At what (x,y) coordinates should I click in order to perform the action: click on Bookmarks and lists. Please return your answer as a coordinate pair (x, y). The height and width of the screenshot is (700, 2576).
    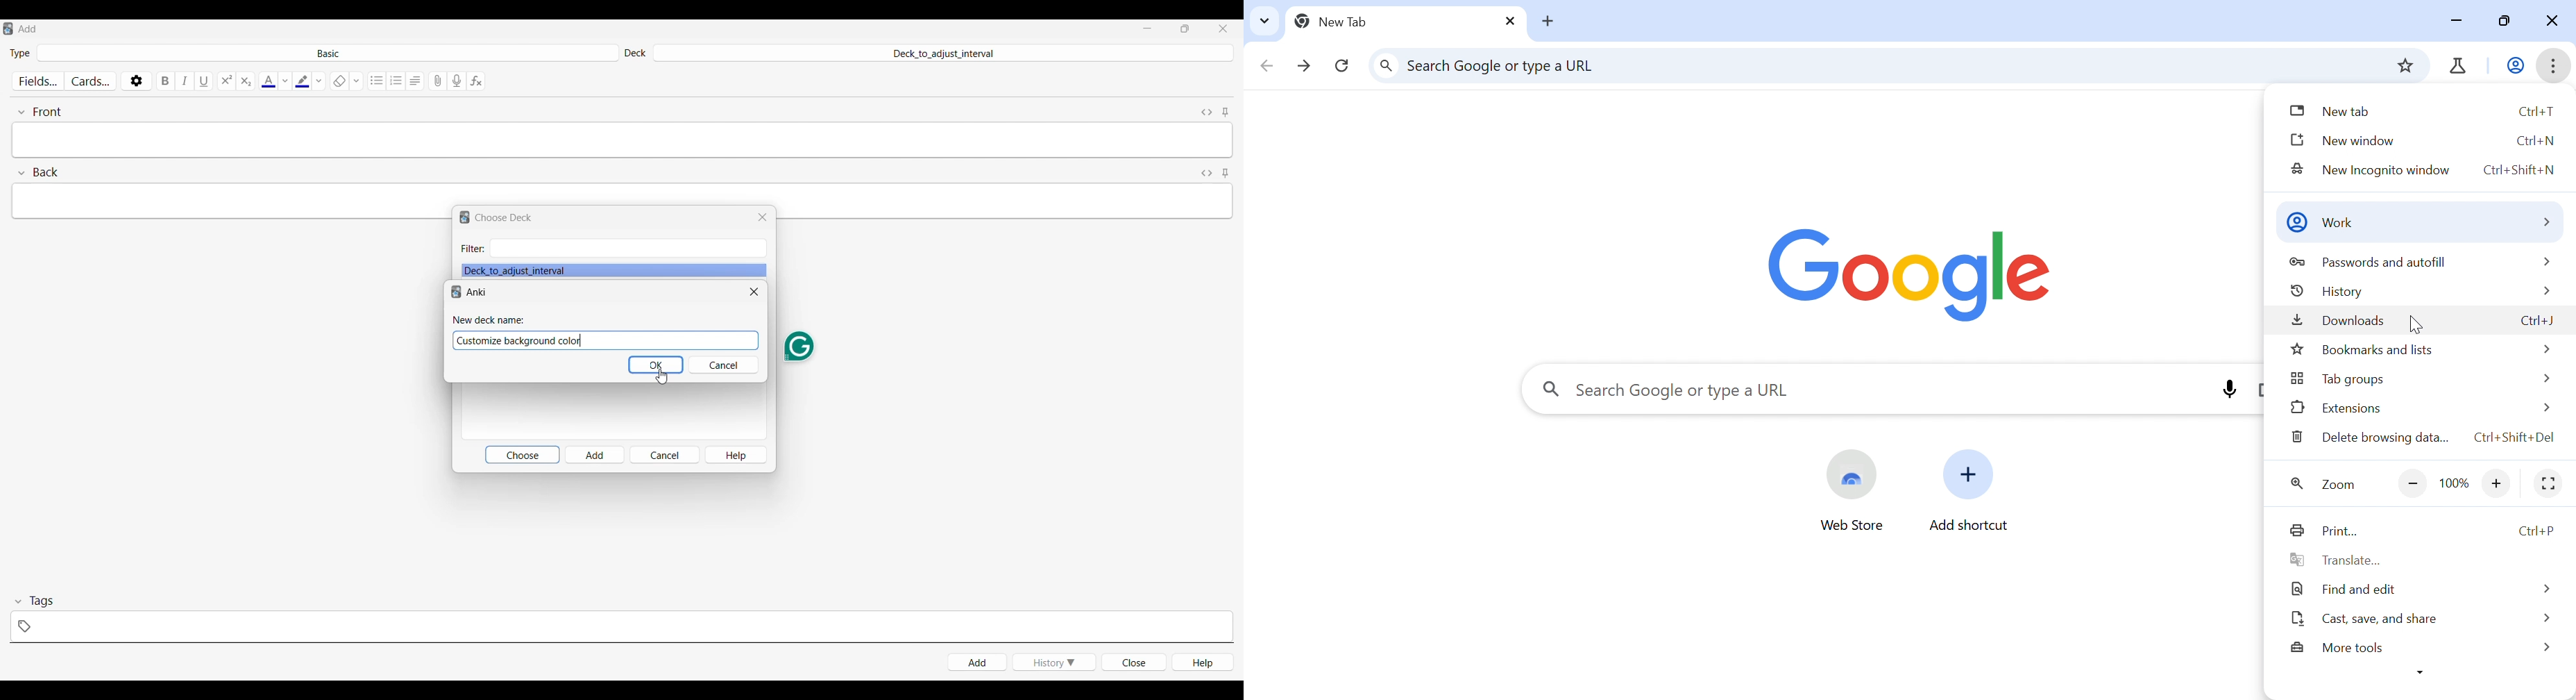
    Looking at the image, I should click on (2362, 351).